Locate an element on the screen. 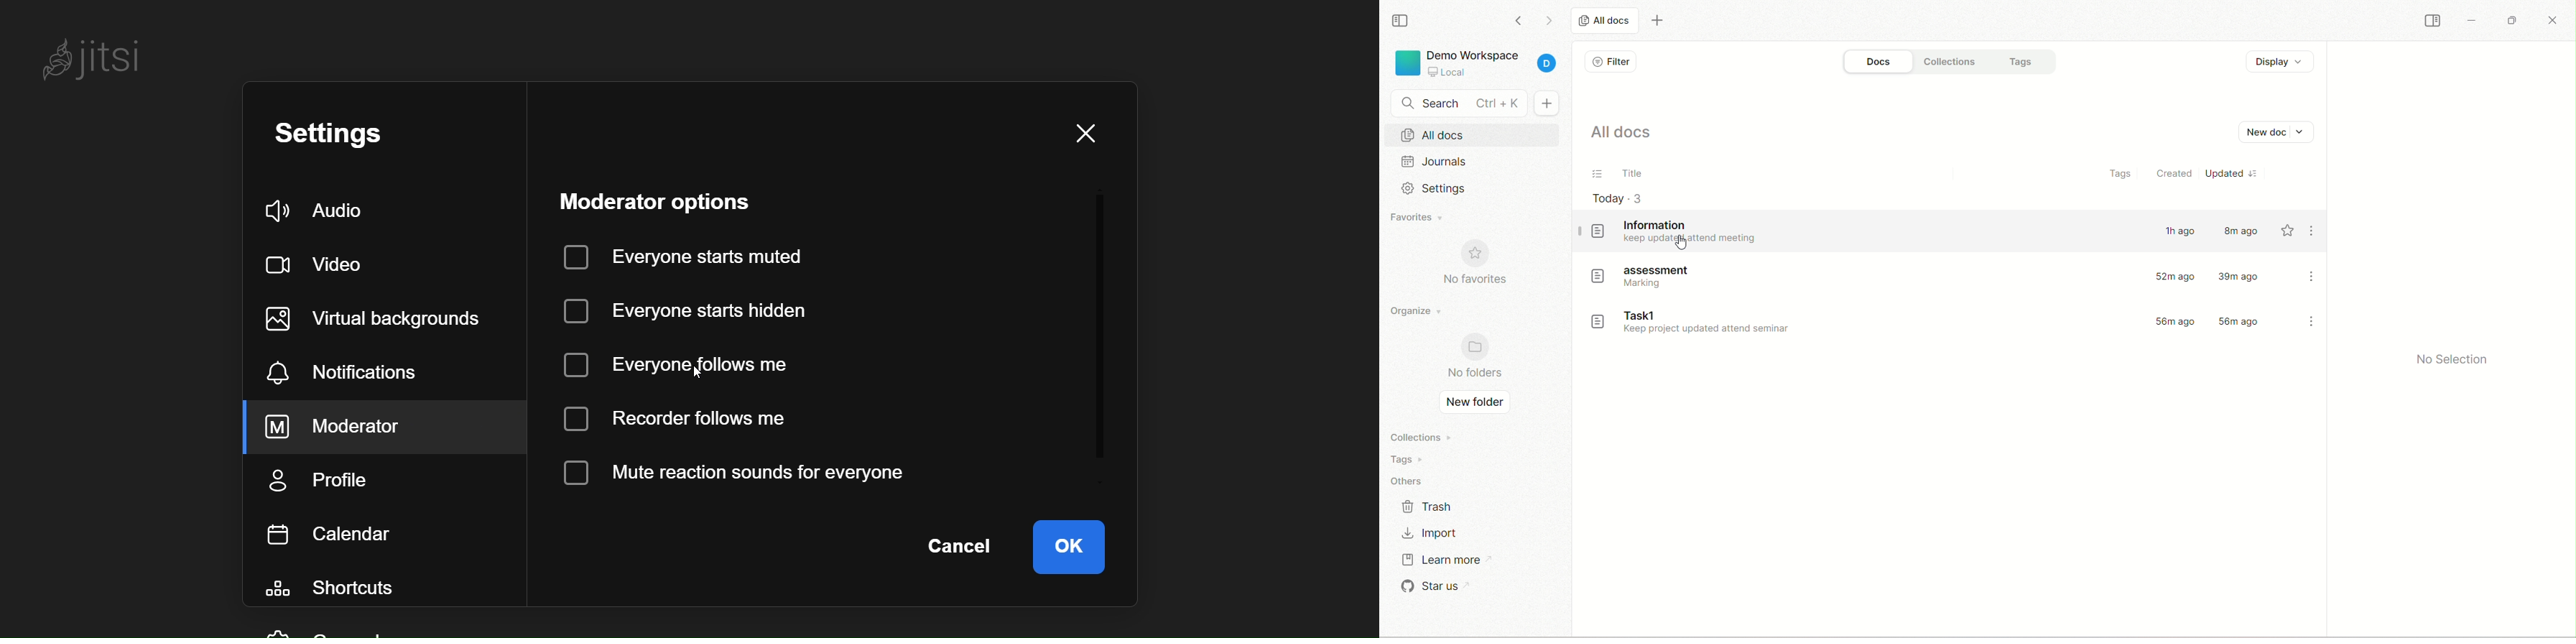  options is located at coordinates (2312, 277).